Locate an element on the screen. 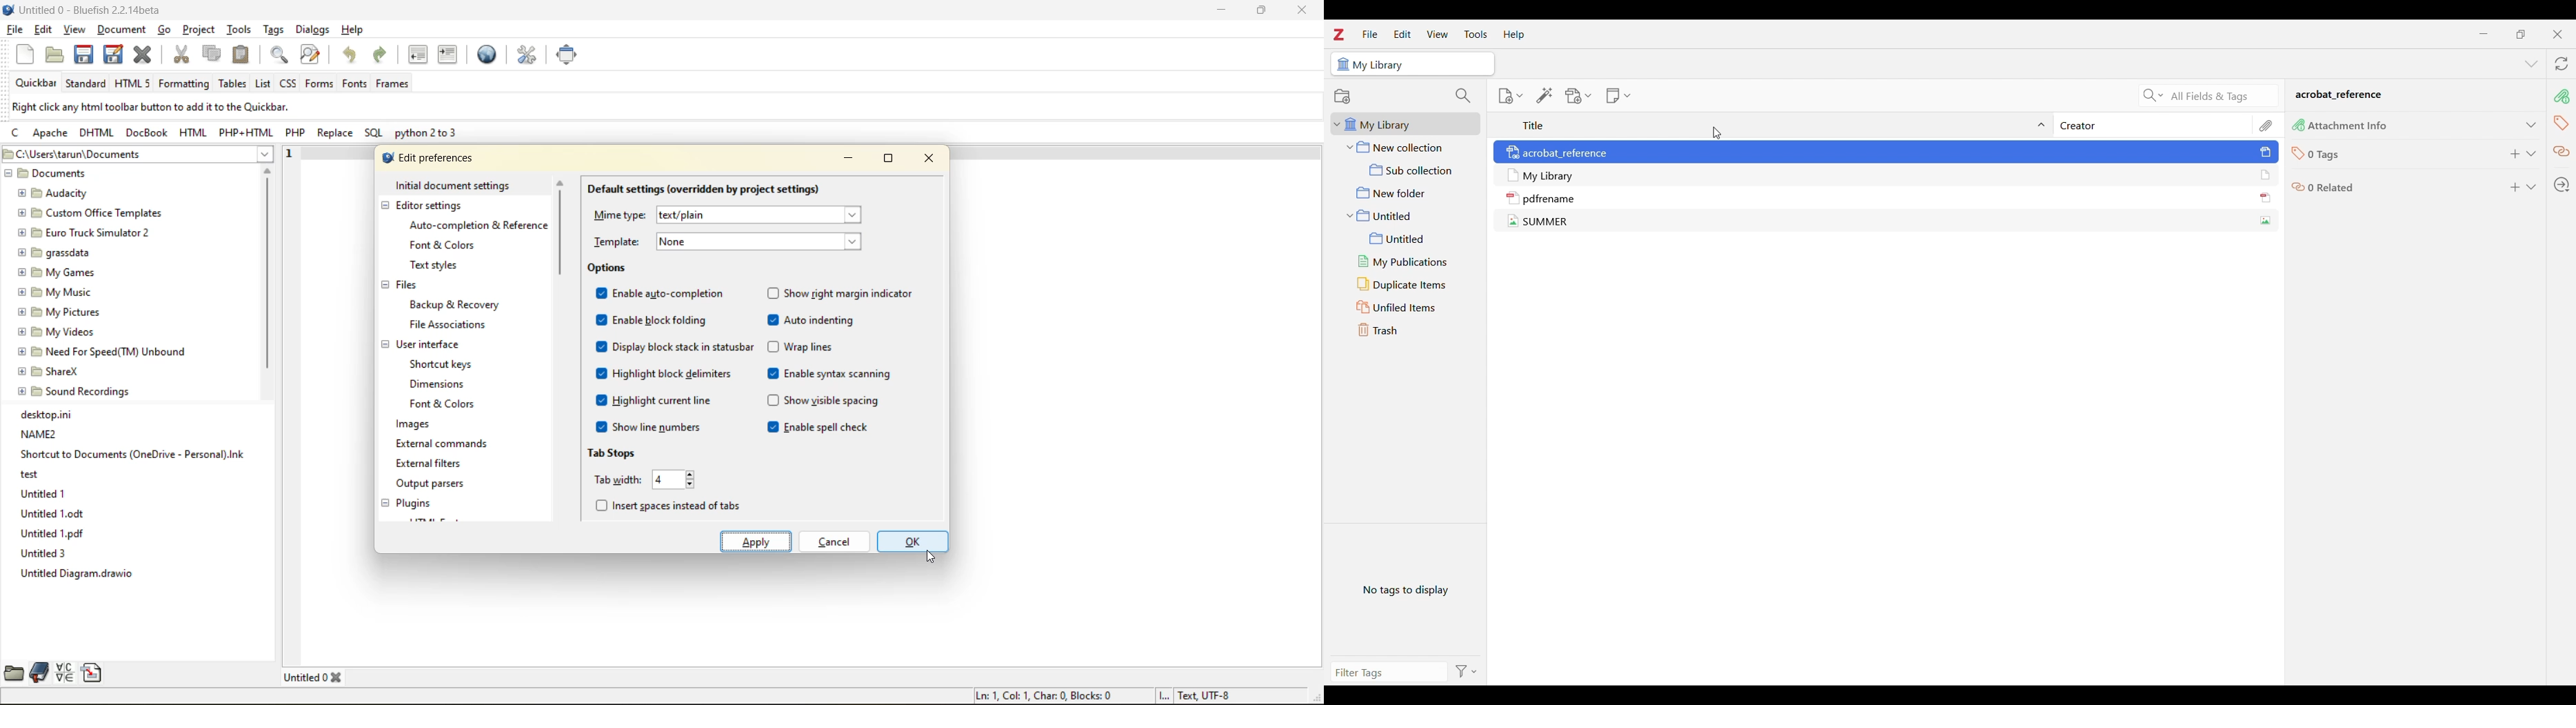 The image size is (2576, 728). Filter collections is located at coordinates (1463, 96).